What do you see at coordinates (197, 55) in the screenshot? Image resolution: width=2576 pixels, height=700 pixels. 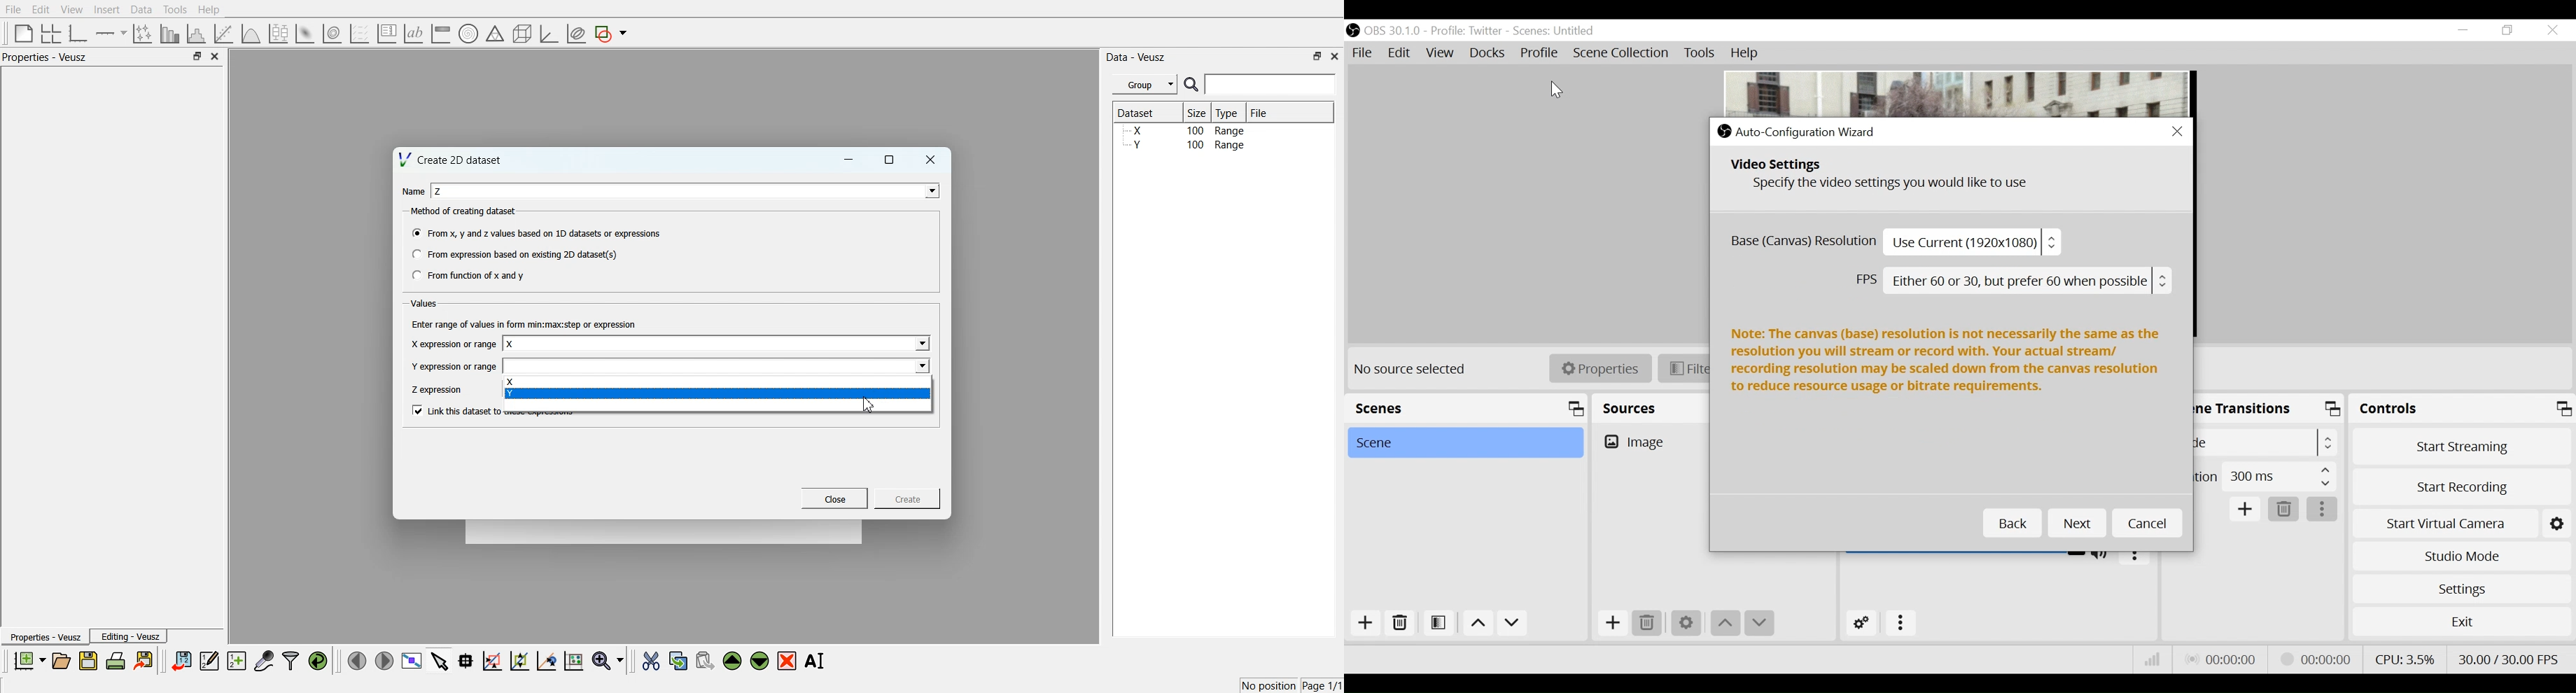 I see `Maximize` at bounding box center [197, 55].